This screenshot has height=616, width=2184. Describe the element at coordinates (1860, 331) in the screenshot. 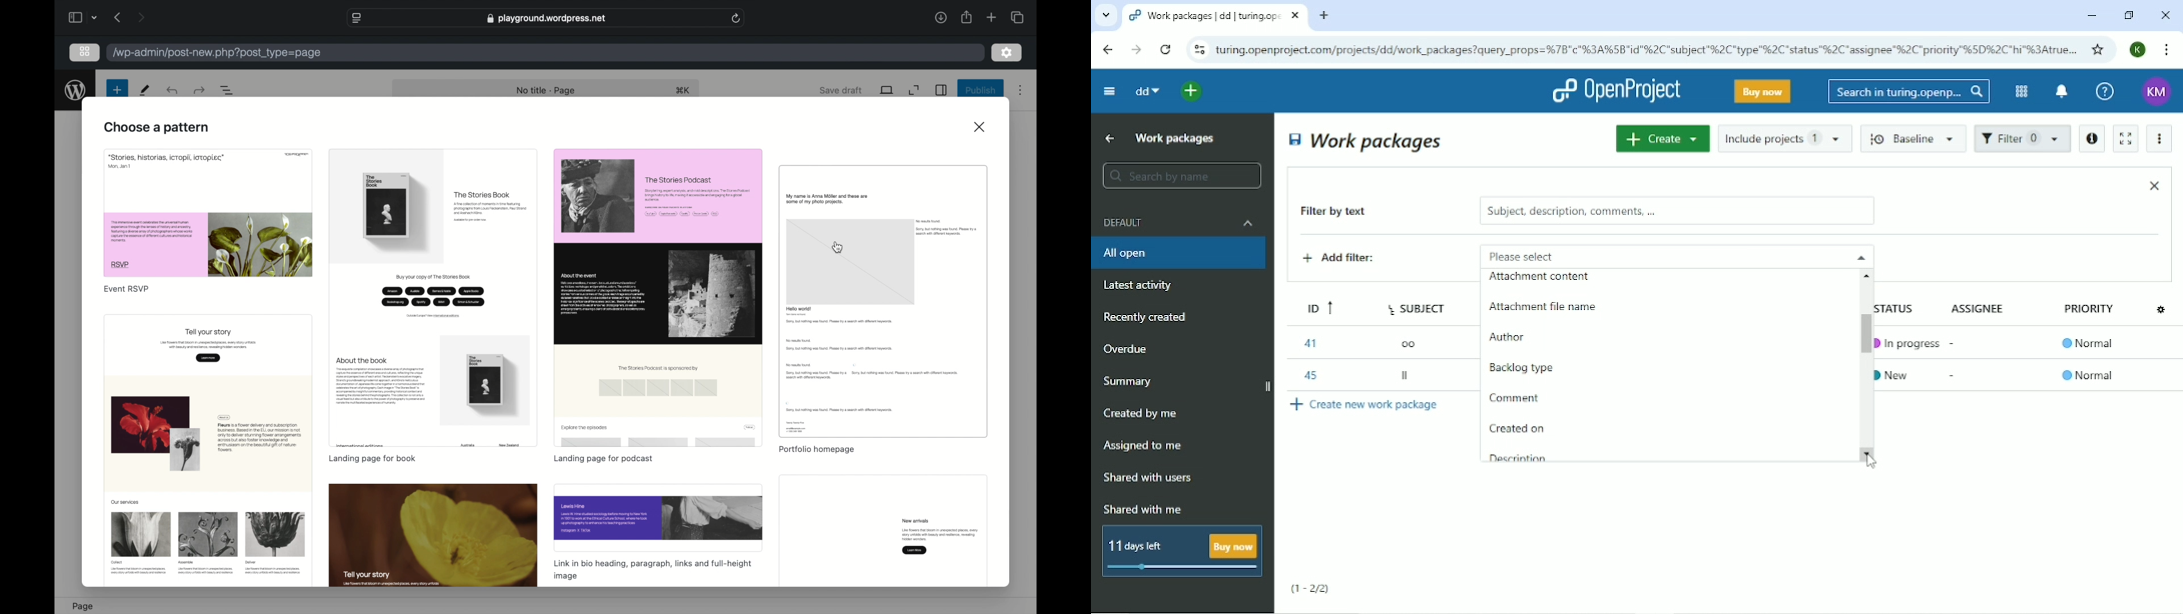

I see `Vertical scrollbar` at that location.